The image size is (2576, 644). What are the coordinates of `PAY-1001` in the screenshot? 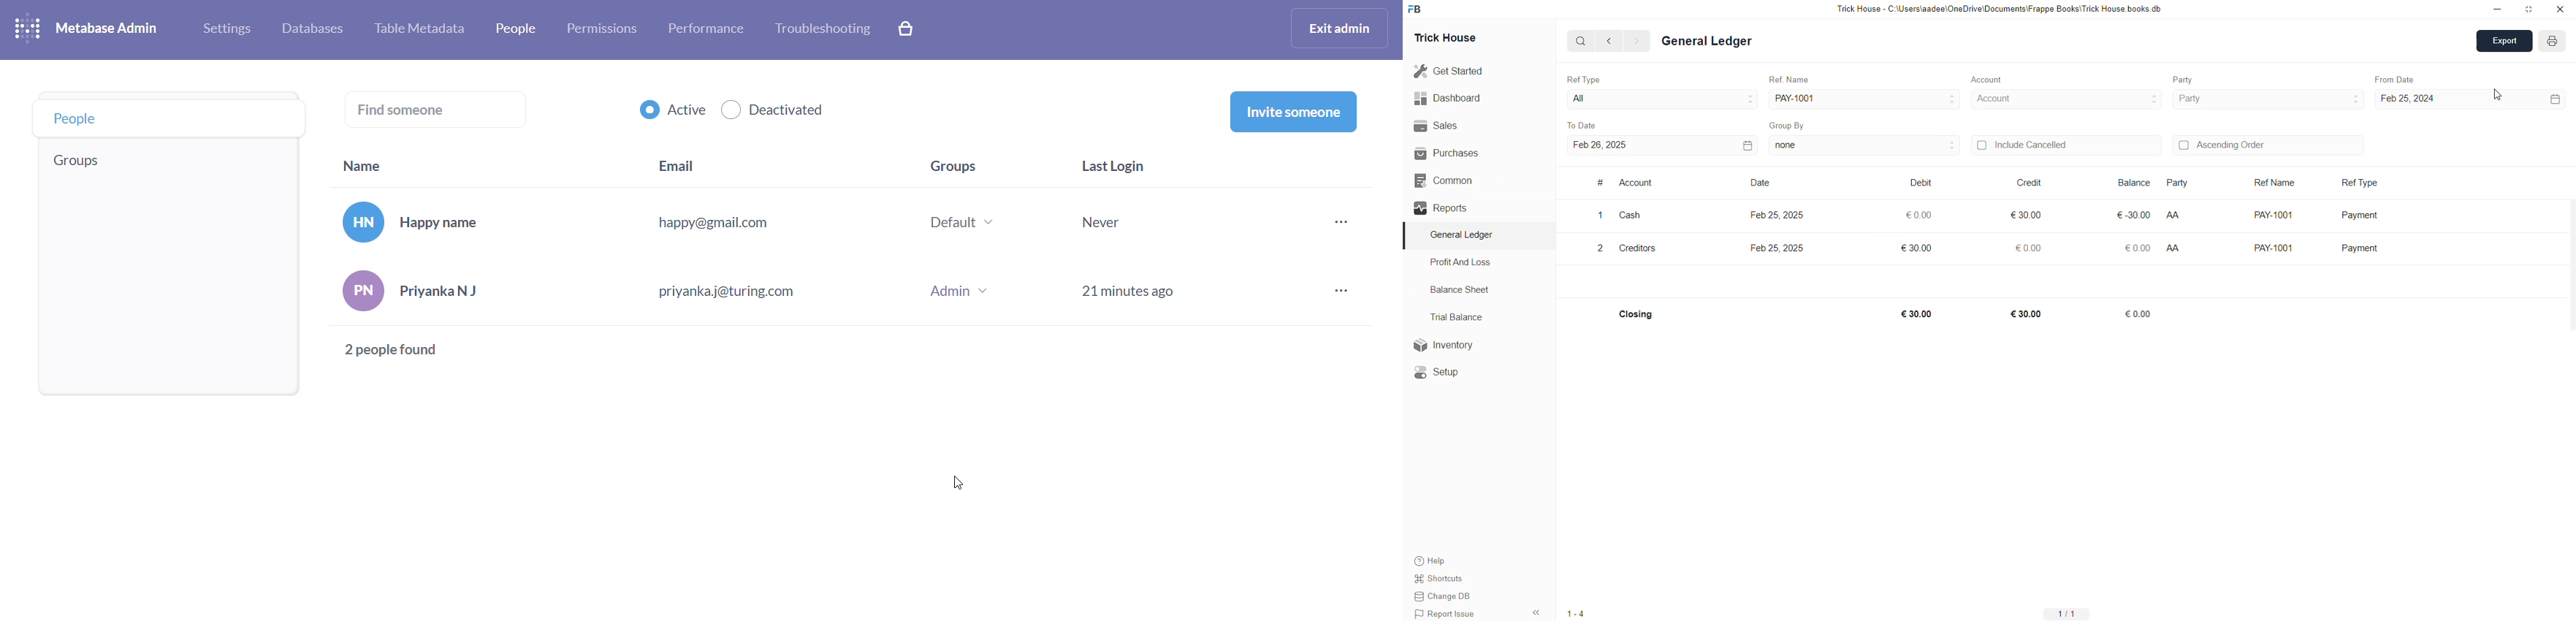 It's located at (1798, 97).